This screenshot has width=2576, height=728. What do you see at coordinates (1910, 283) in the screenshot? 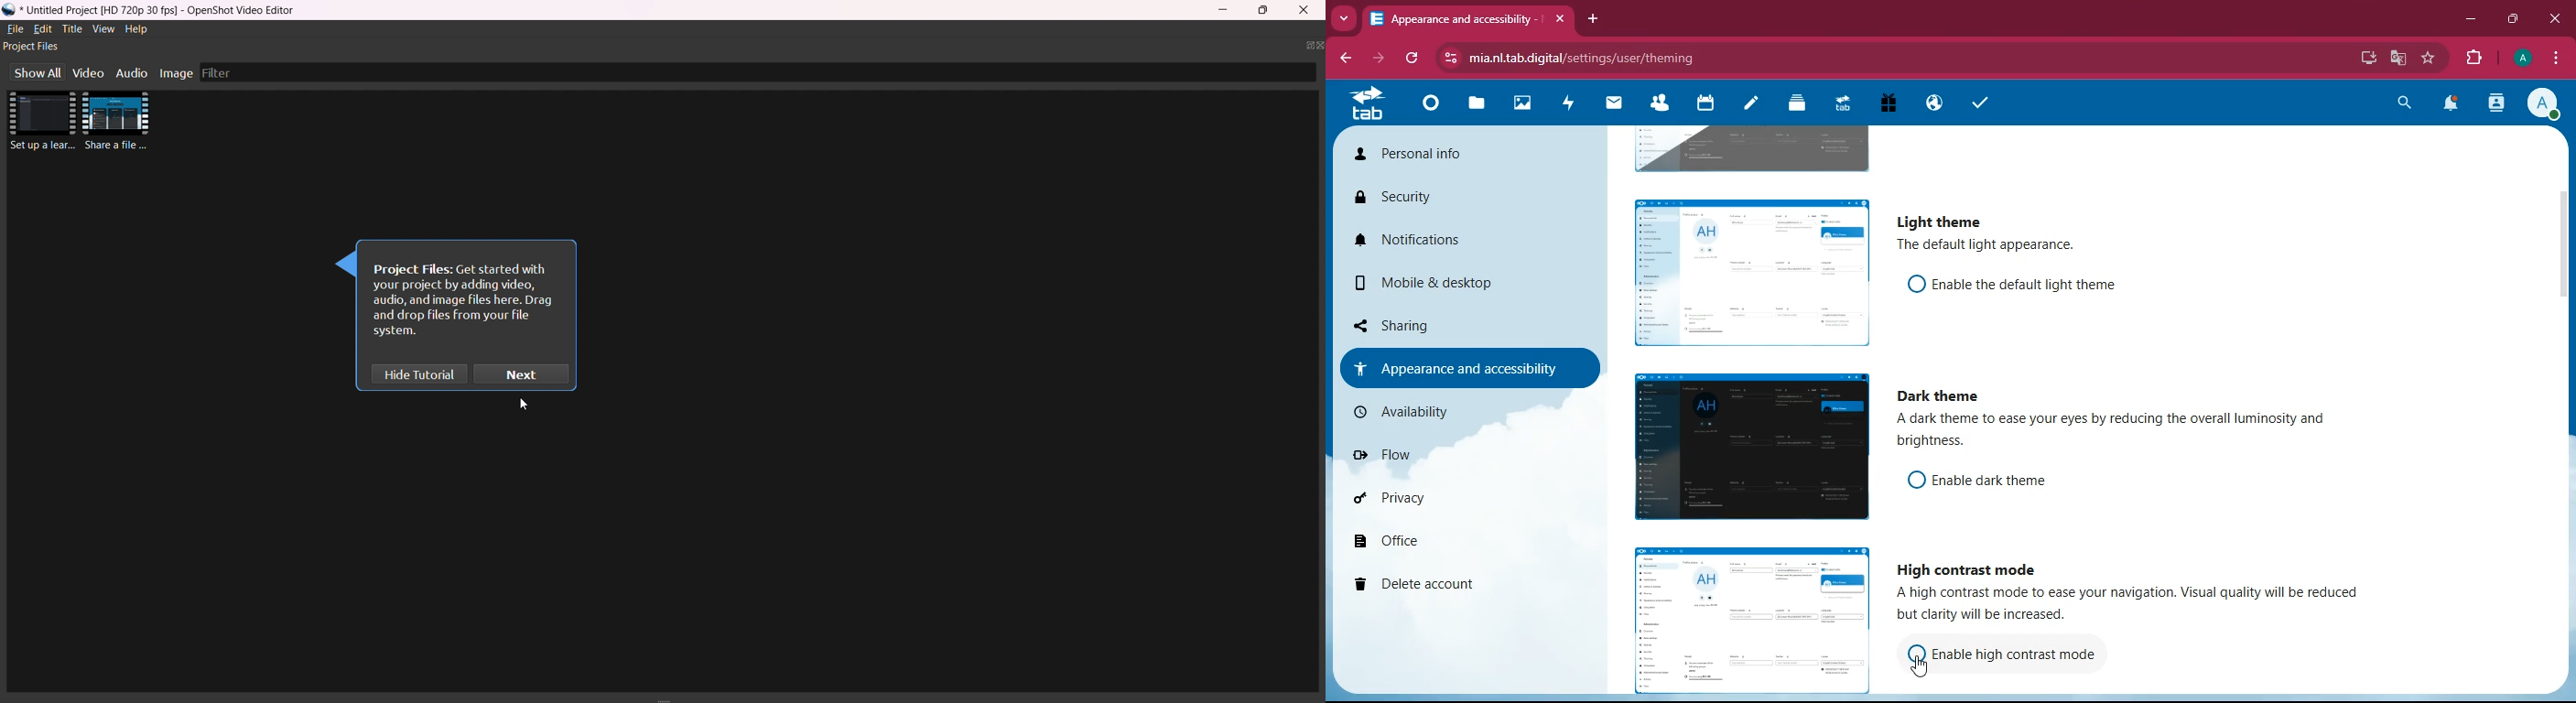
I see `on/off button` at bounding box center [1910, 283].